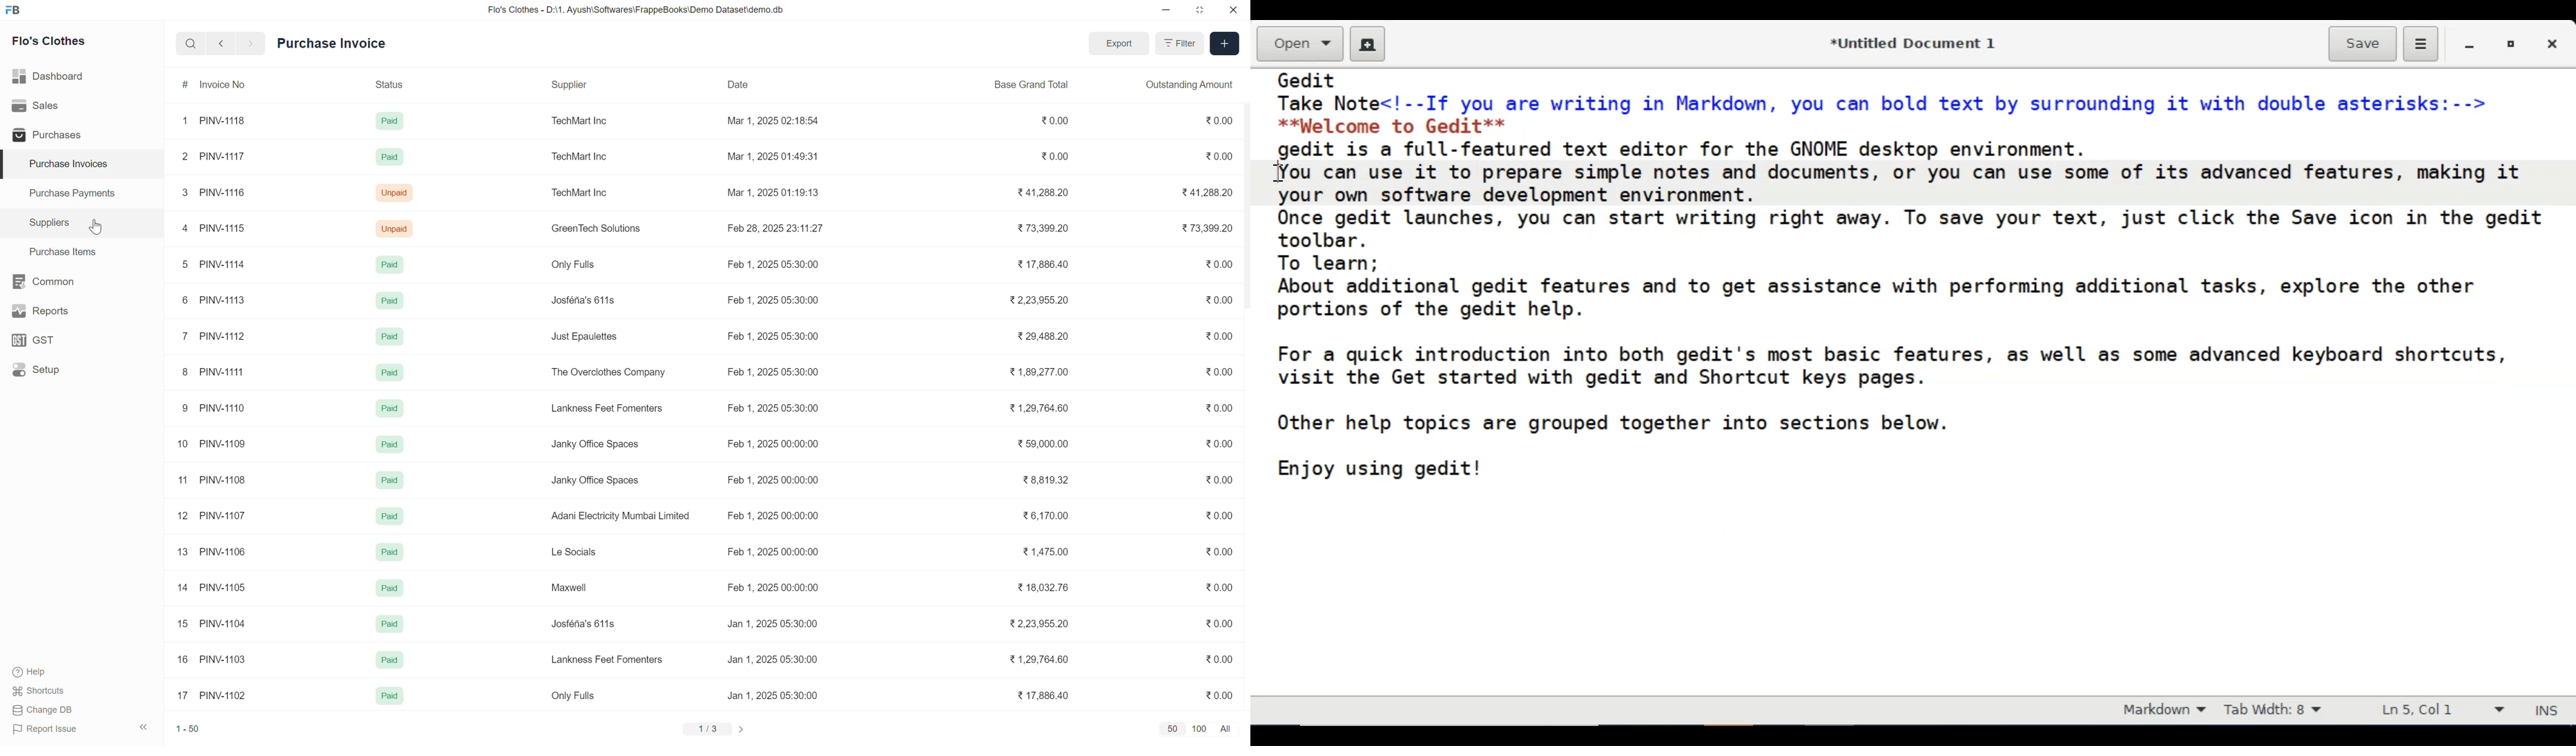  I want to click on Le Socials, so click(572, 551).